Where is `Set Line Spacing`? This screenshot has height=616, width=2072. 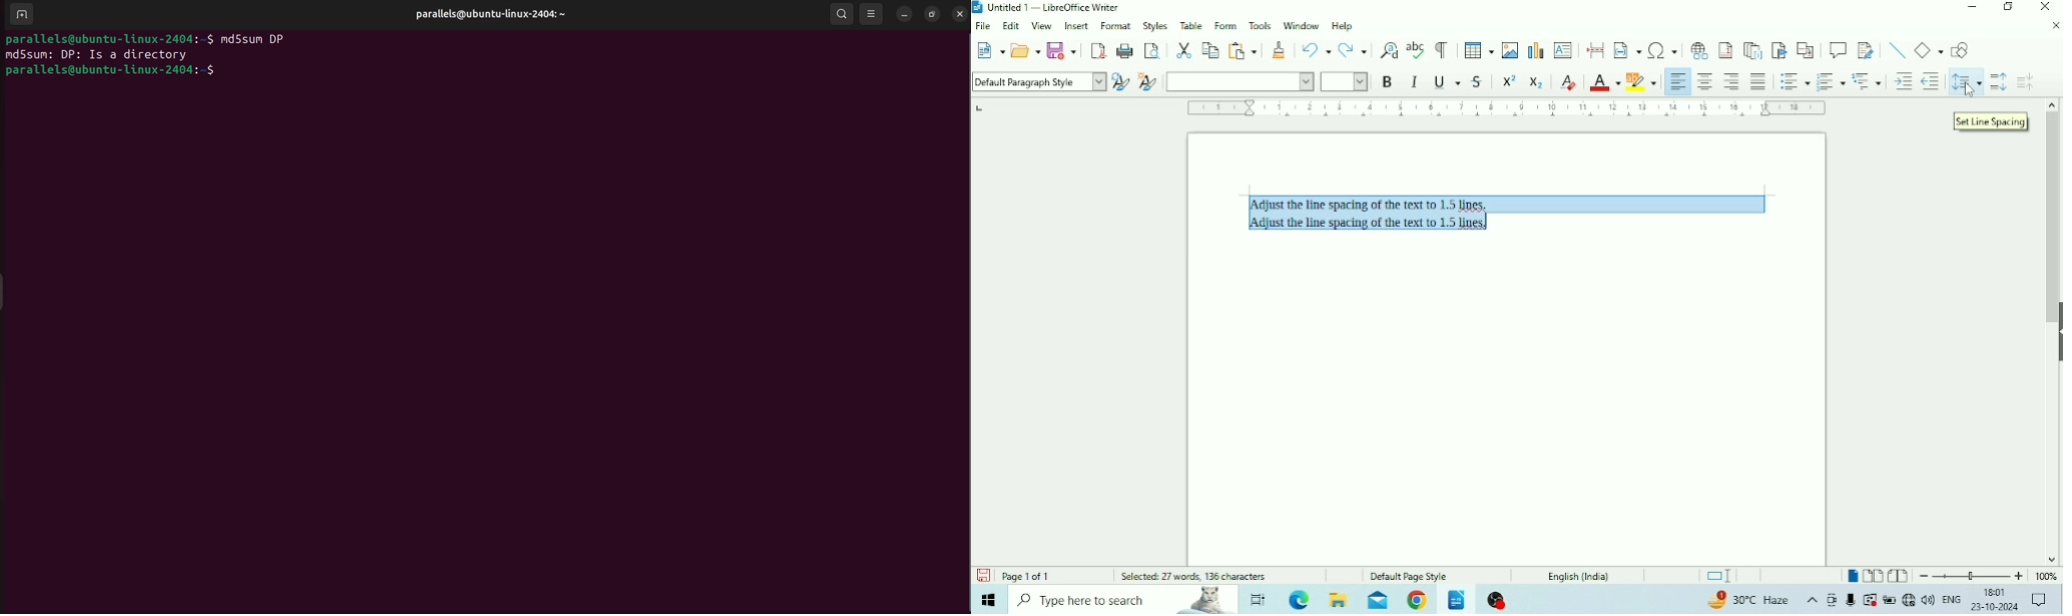 Set Line Spacing is located at coordinates (1966, 82).